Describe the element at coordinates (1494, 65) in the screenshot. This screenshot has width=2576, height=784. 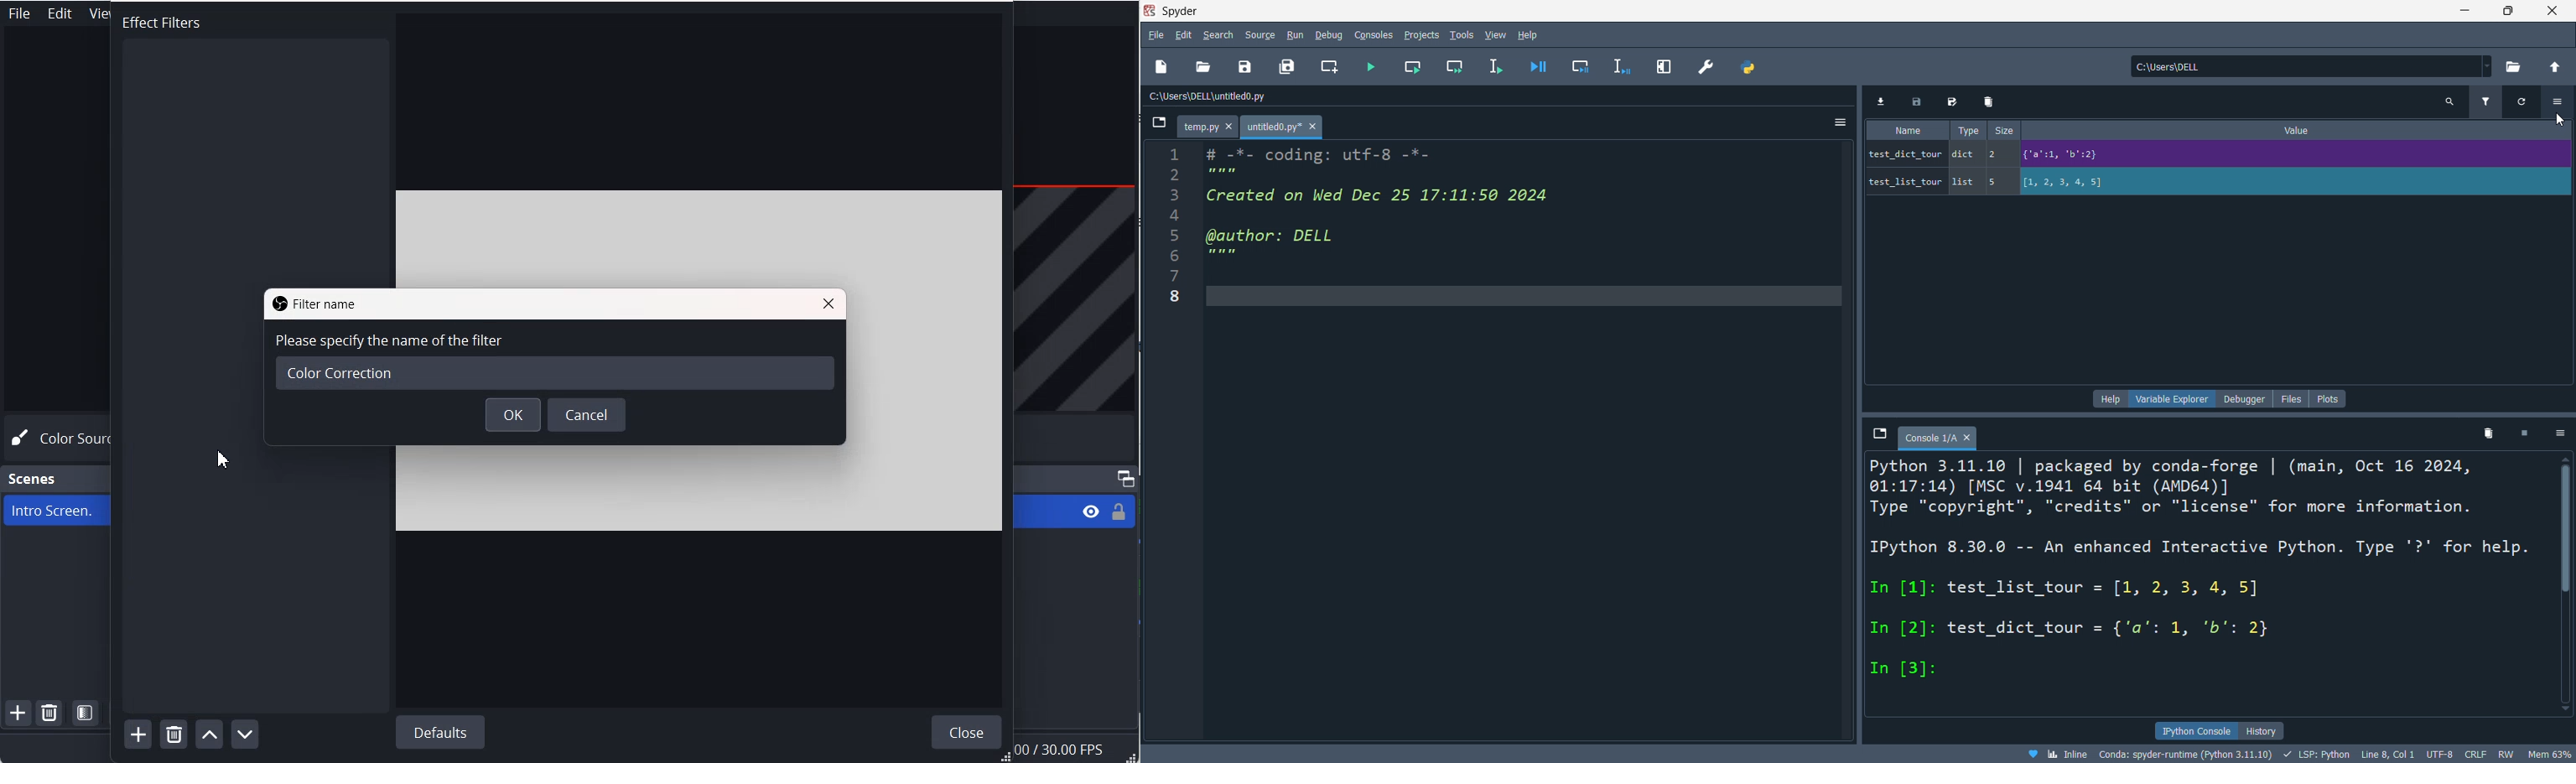
I see `run line` at that location.